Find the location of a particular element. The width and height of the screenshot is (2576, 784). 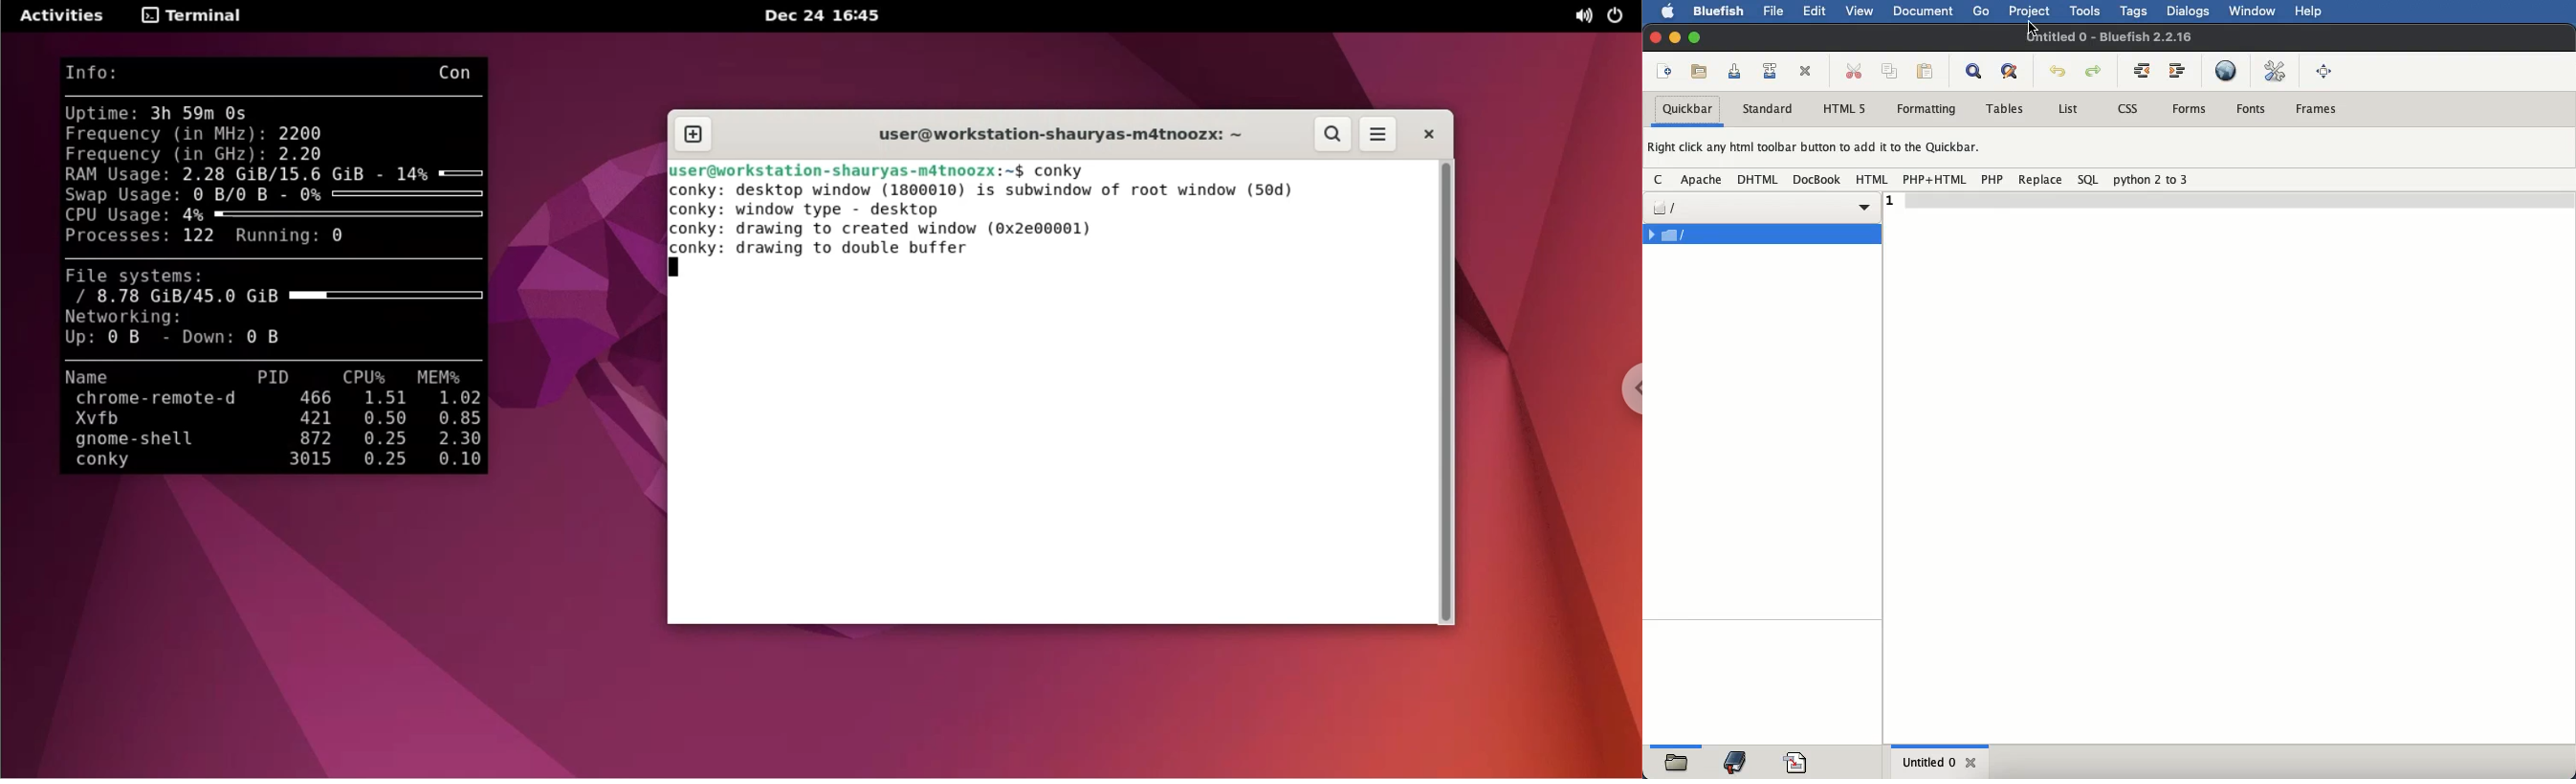

minimize is located at coordinates (1676, 37).